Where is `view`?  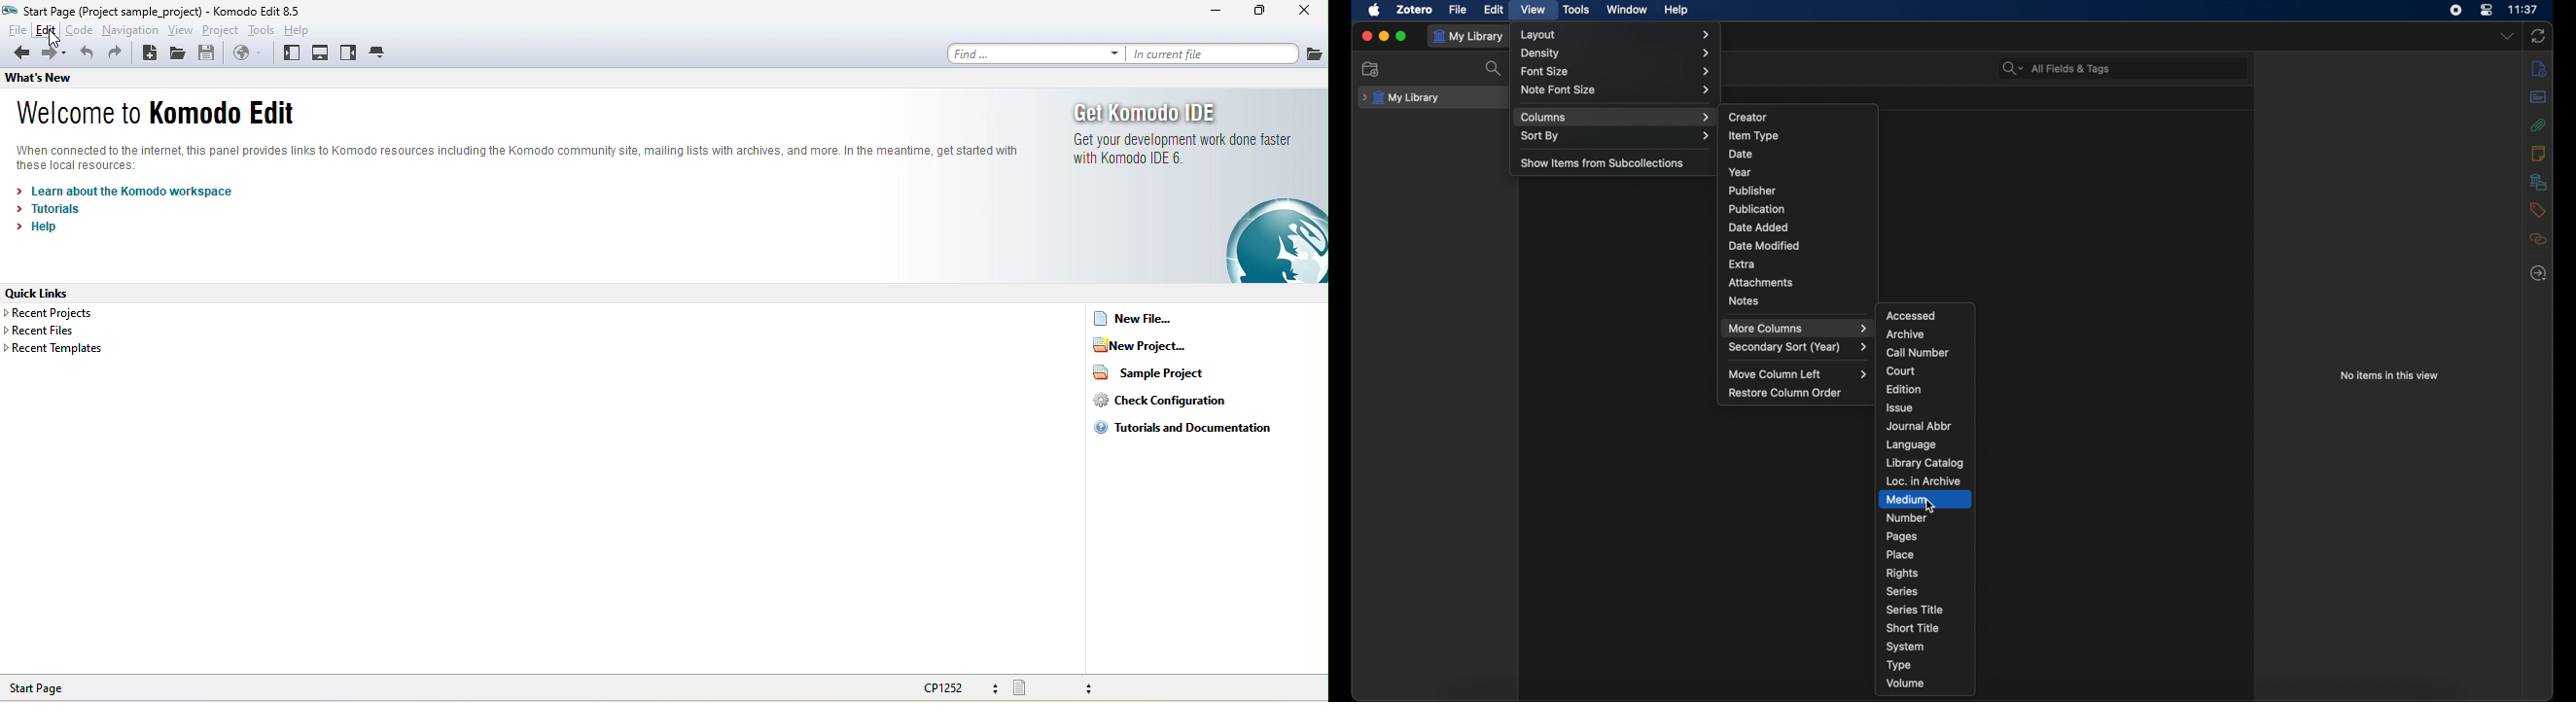 view is located at coordinates (1535, 9).